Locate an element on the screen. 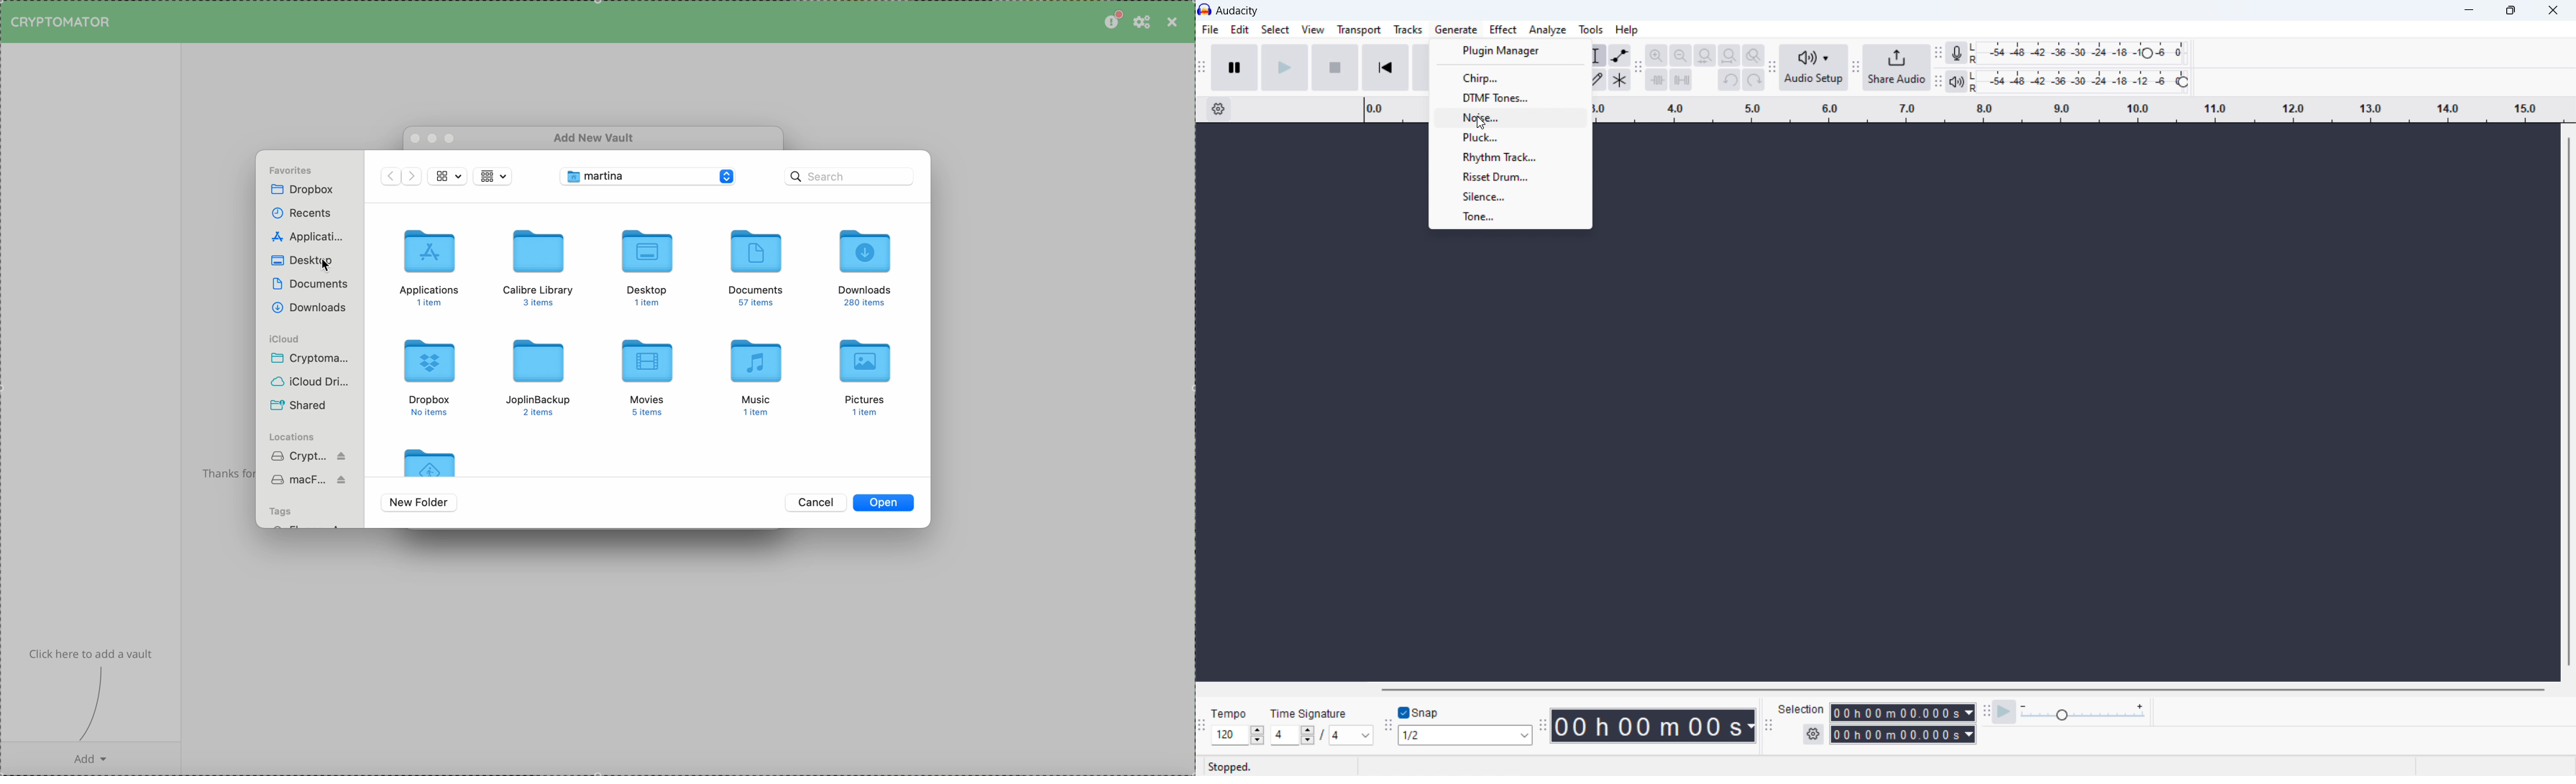 Image resolution: width=2576 pixels, height=784 pixels. playback meter is located at coordinates (1958, 82).